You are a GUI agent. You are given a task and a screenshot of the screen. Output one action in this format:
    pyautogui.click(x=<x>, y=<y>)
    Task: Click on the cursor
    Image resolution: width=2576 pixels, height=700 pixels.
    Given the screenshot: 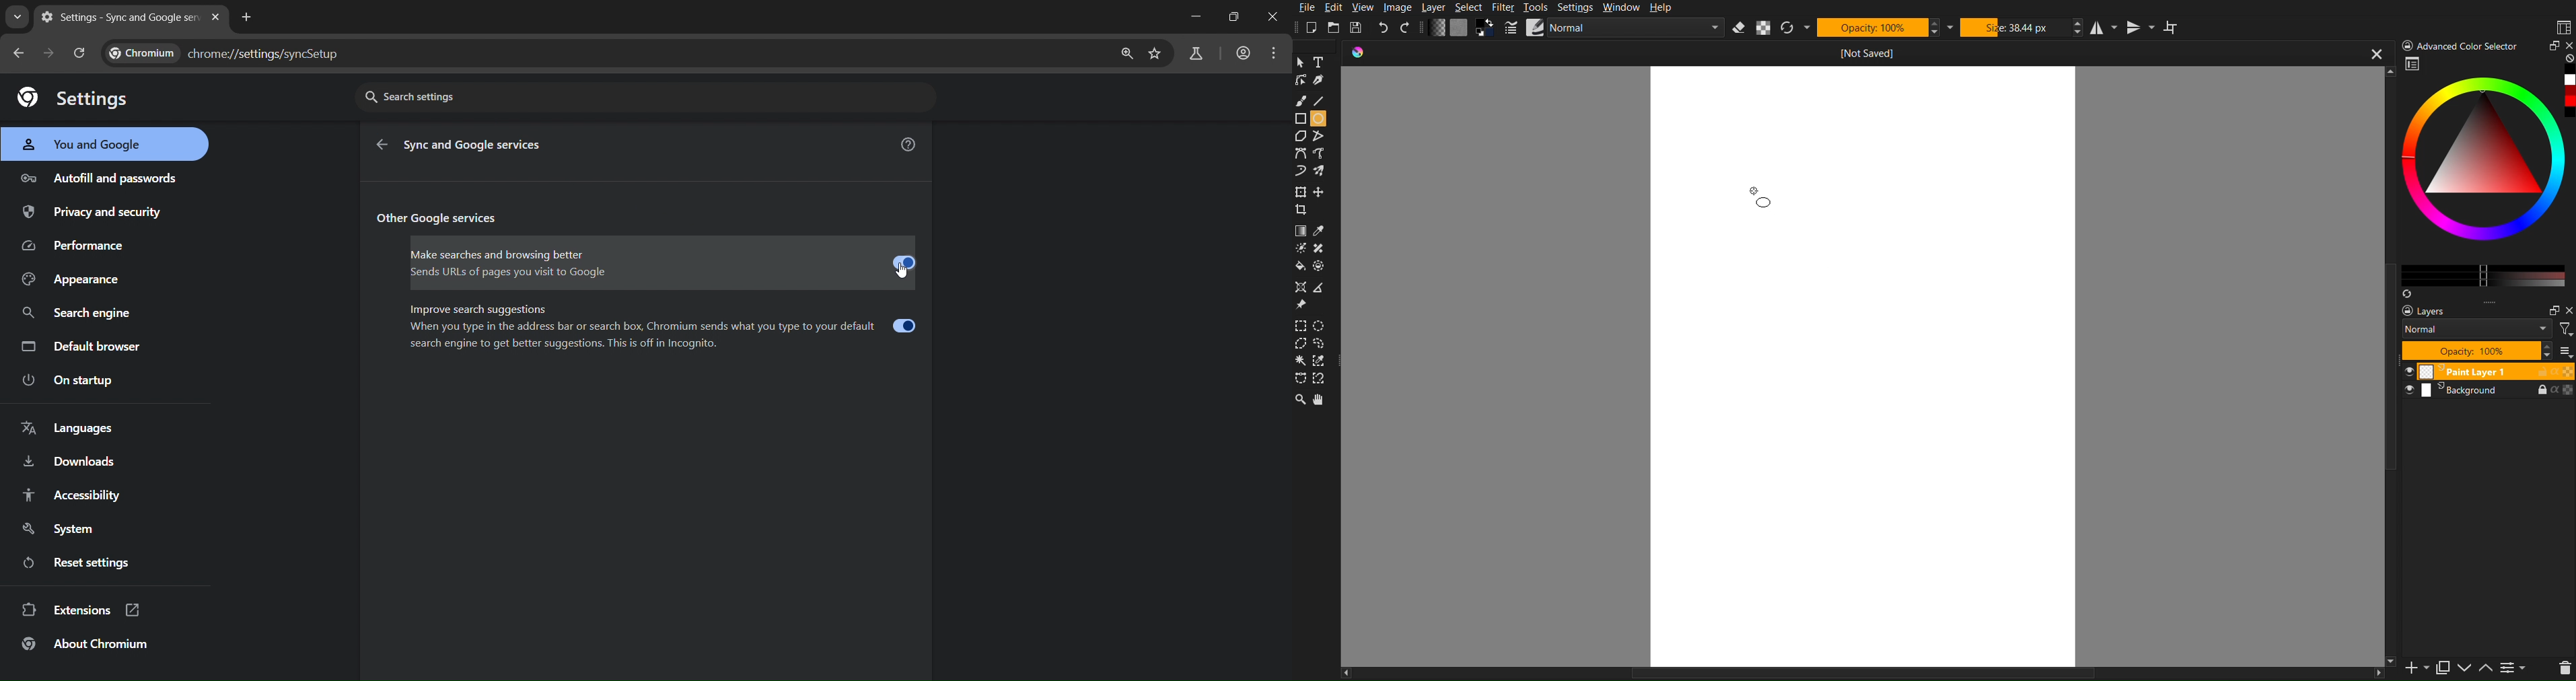 What is the action you would take?
    pyautogui.click(x=902, y=275)
    